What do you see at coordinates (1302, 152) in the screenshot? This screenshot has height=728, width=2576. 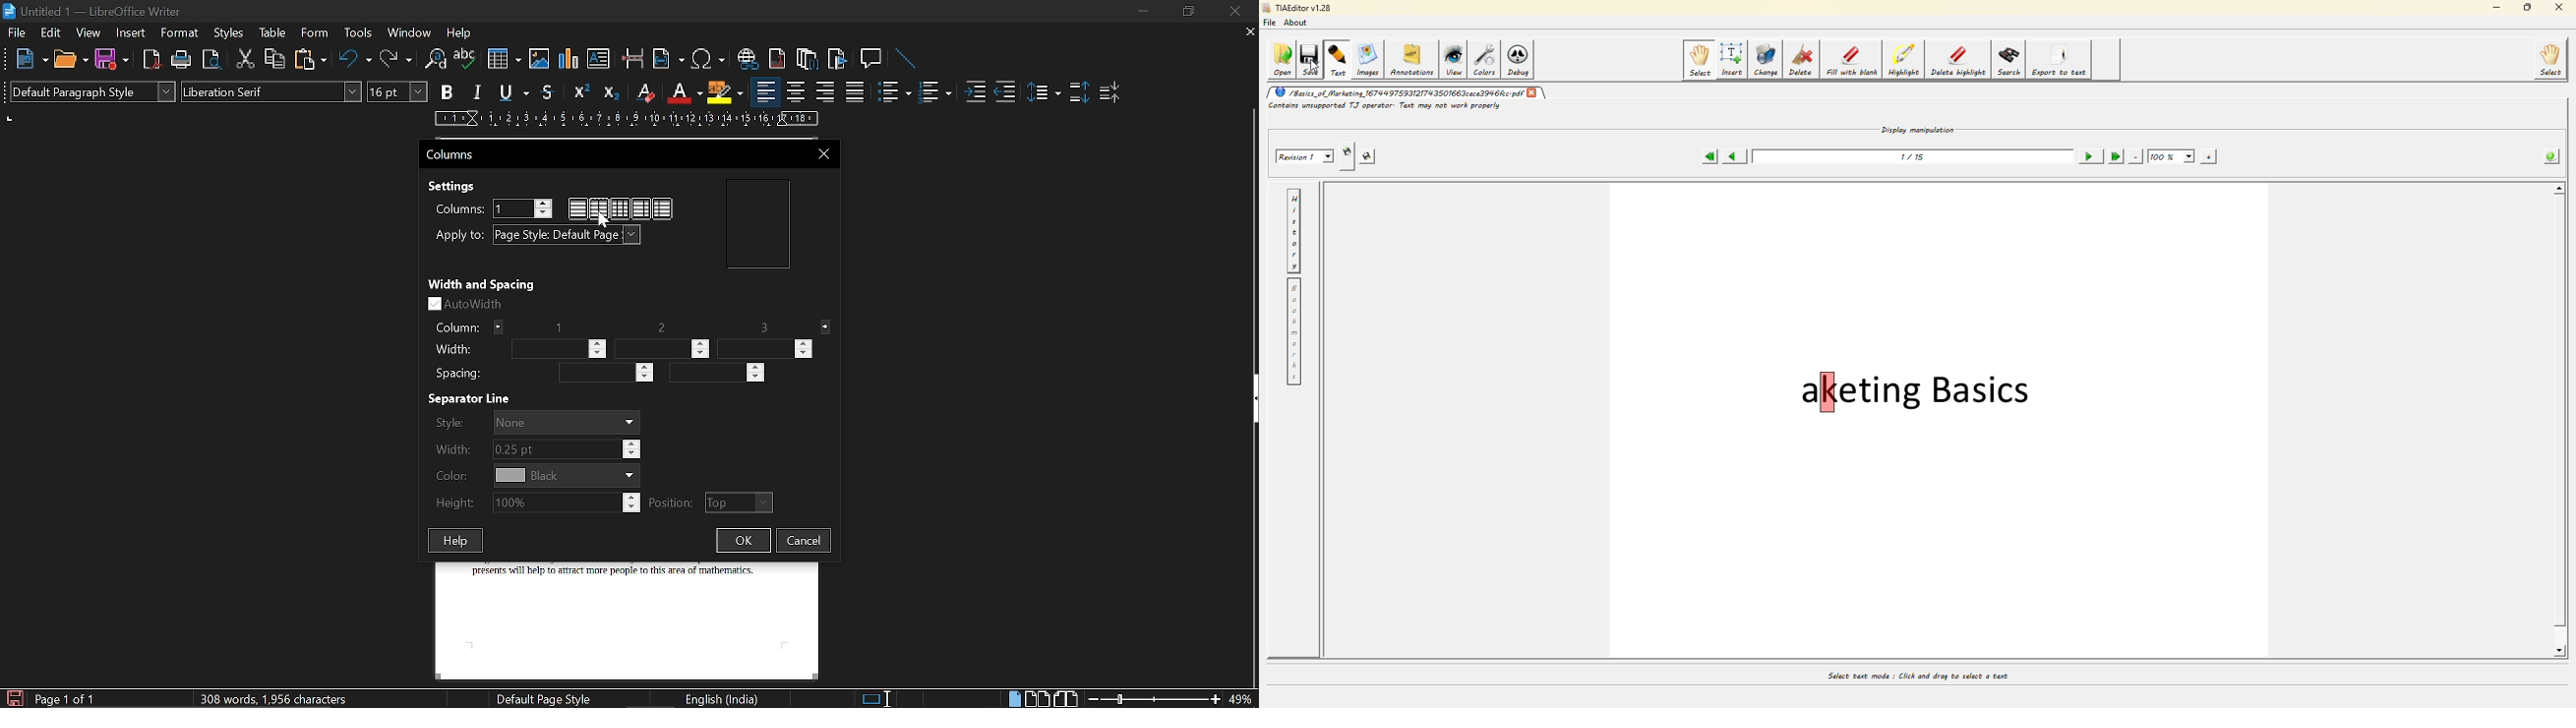 I see `revision` at bounding box center [1302, 152].